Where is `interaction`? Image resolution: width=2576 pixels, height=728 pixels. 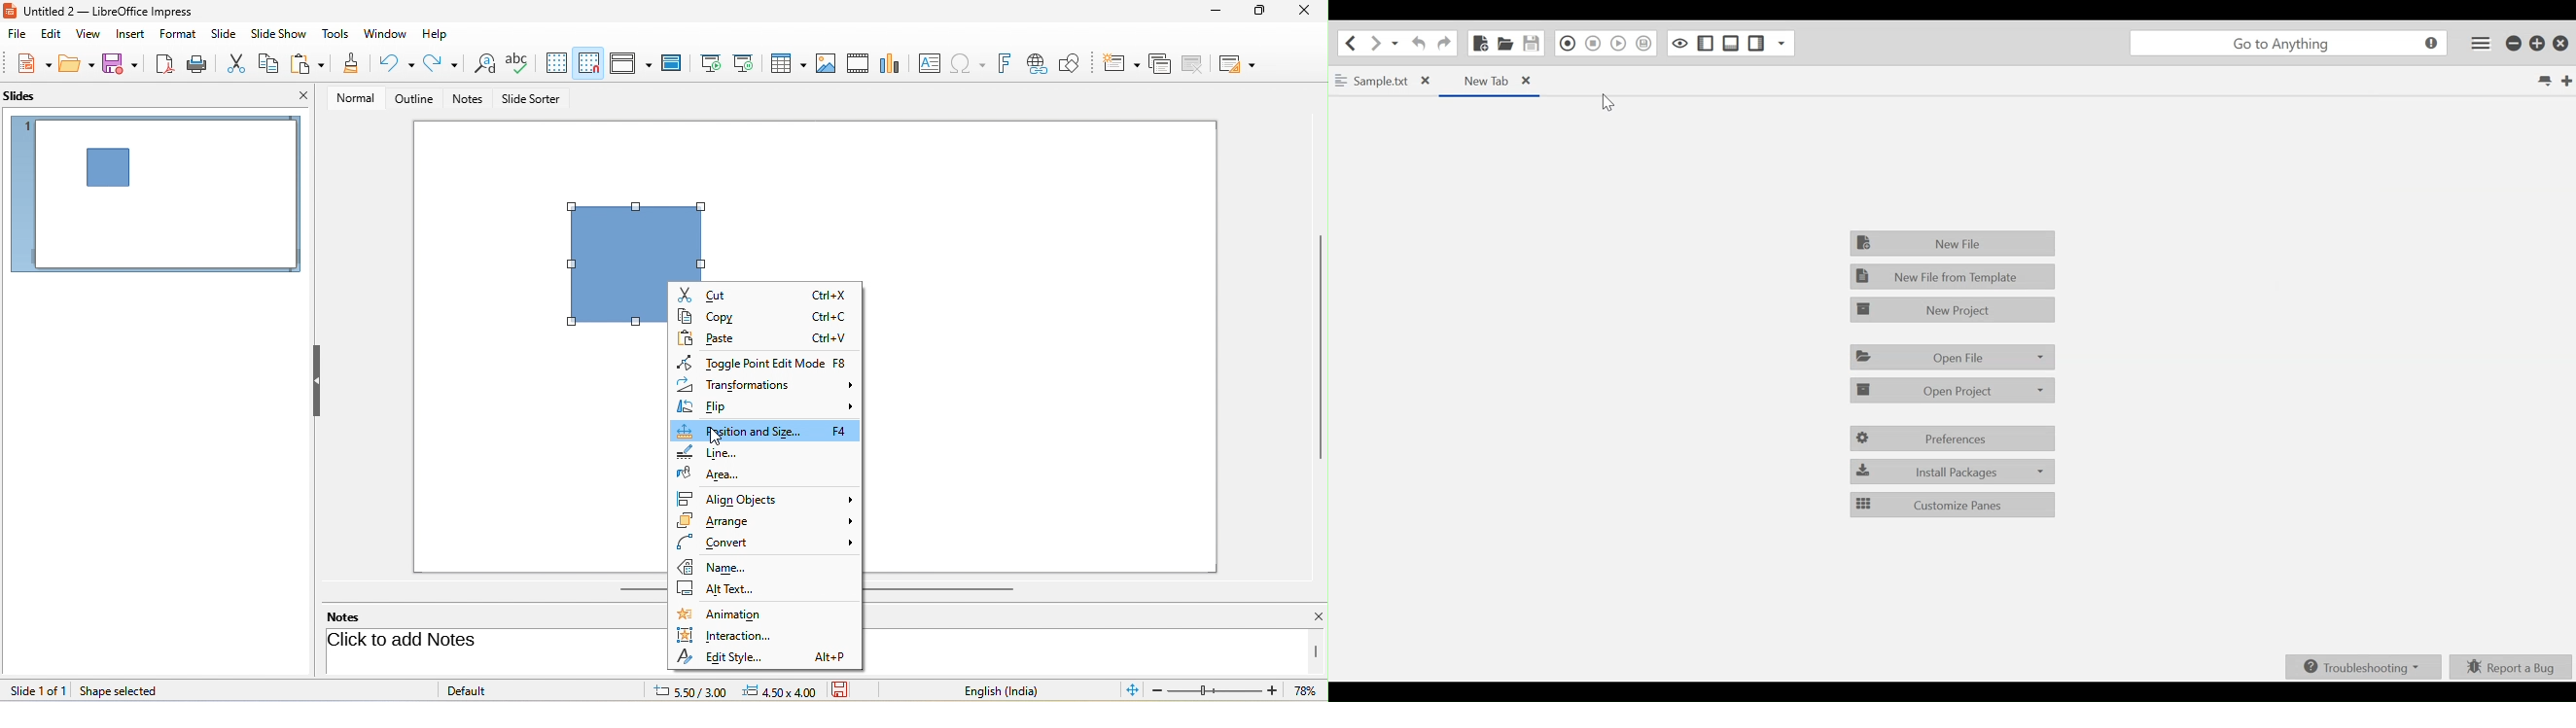 interaction is located at coordinates (729, 636).